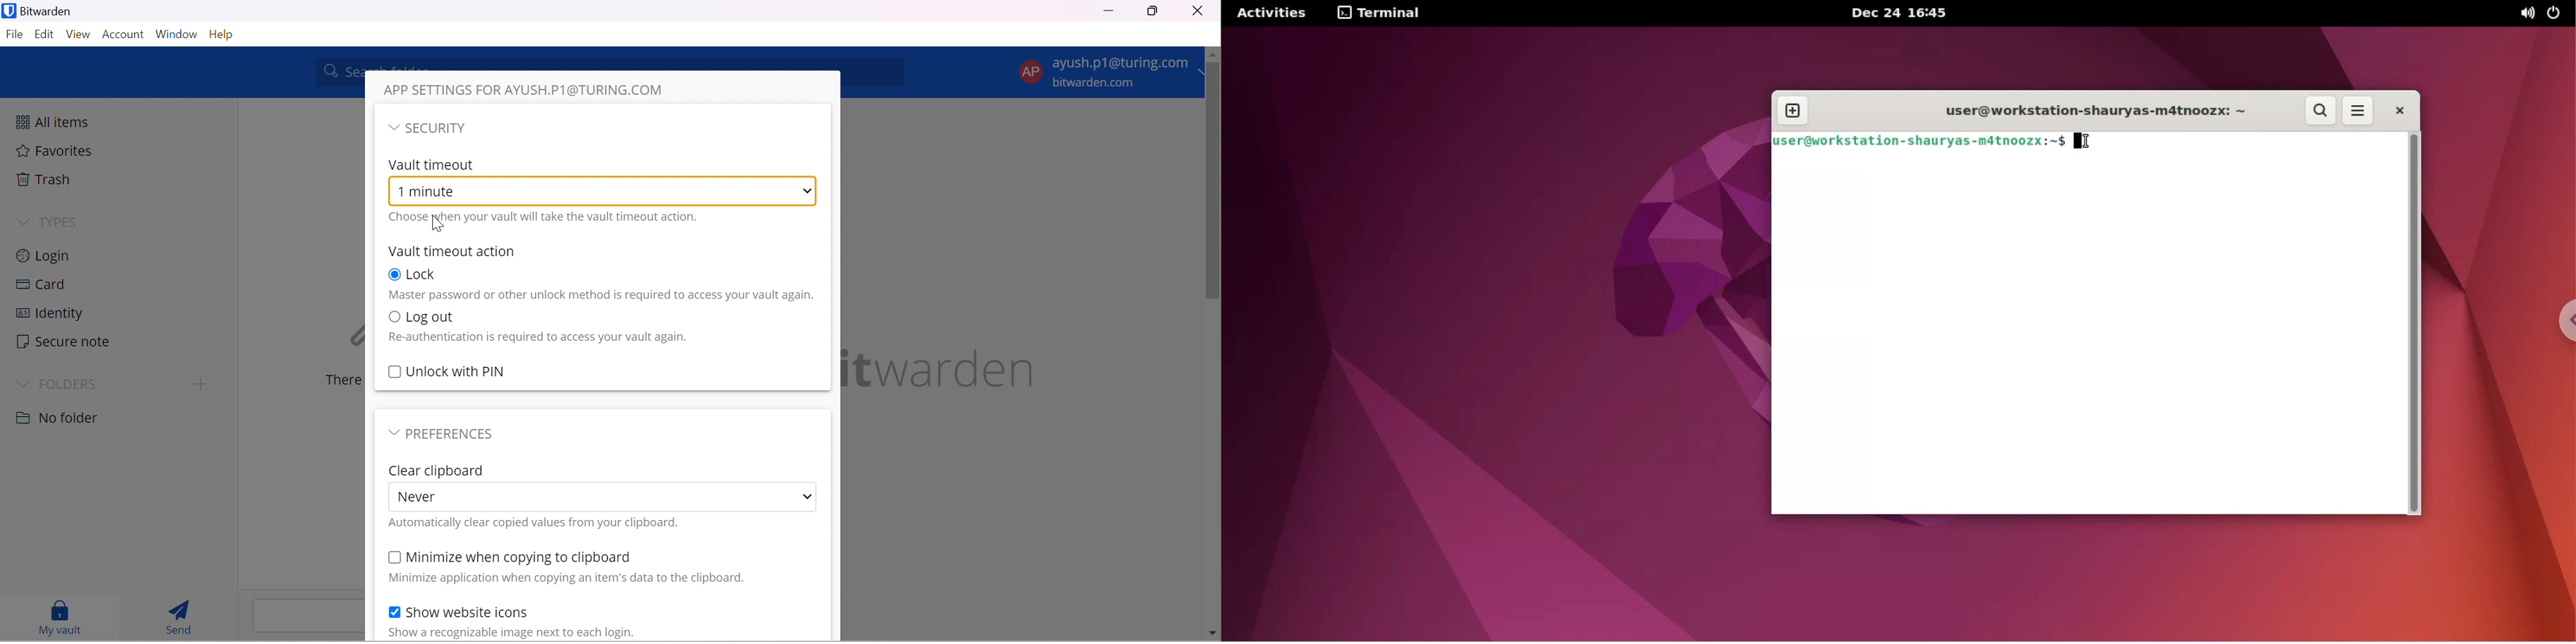  What do you see at coordinates (80, 35) in the screenshot?
I see `View` at bounding box center [80, 35].